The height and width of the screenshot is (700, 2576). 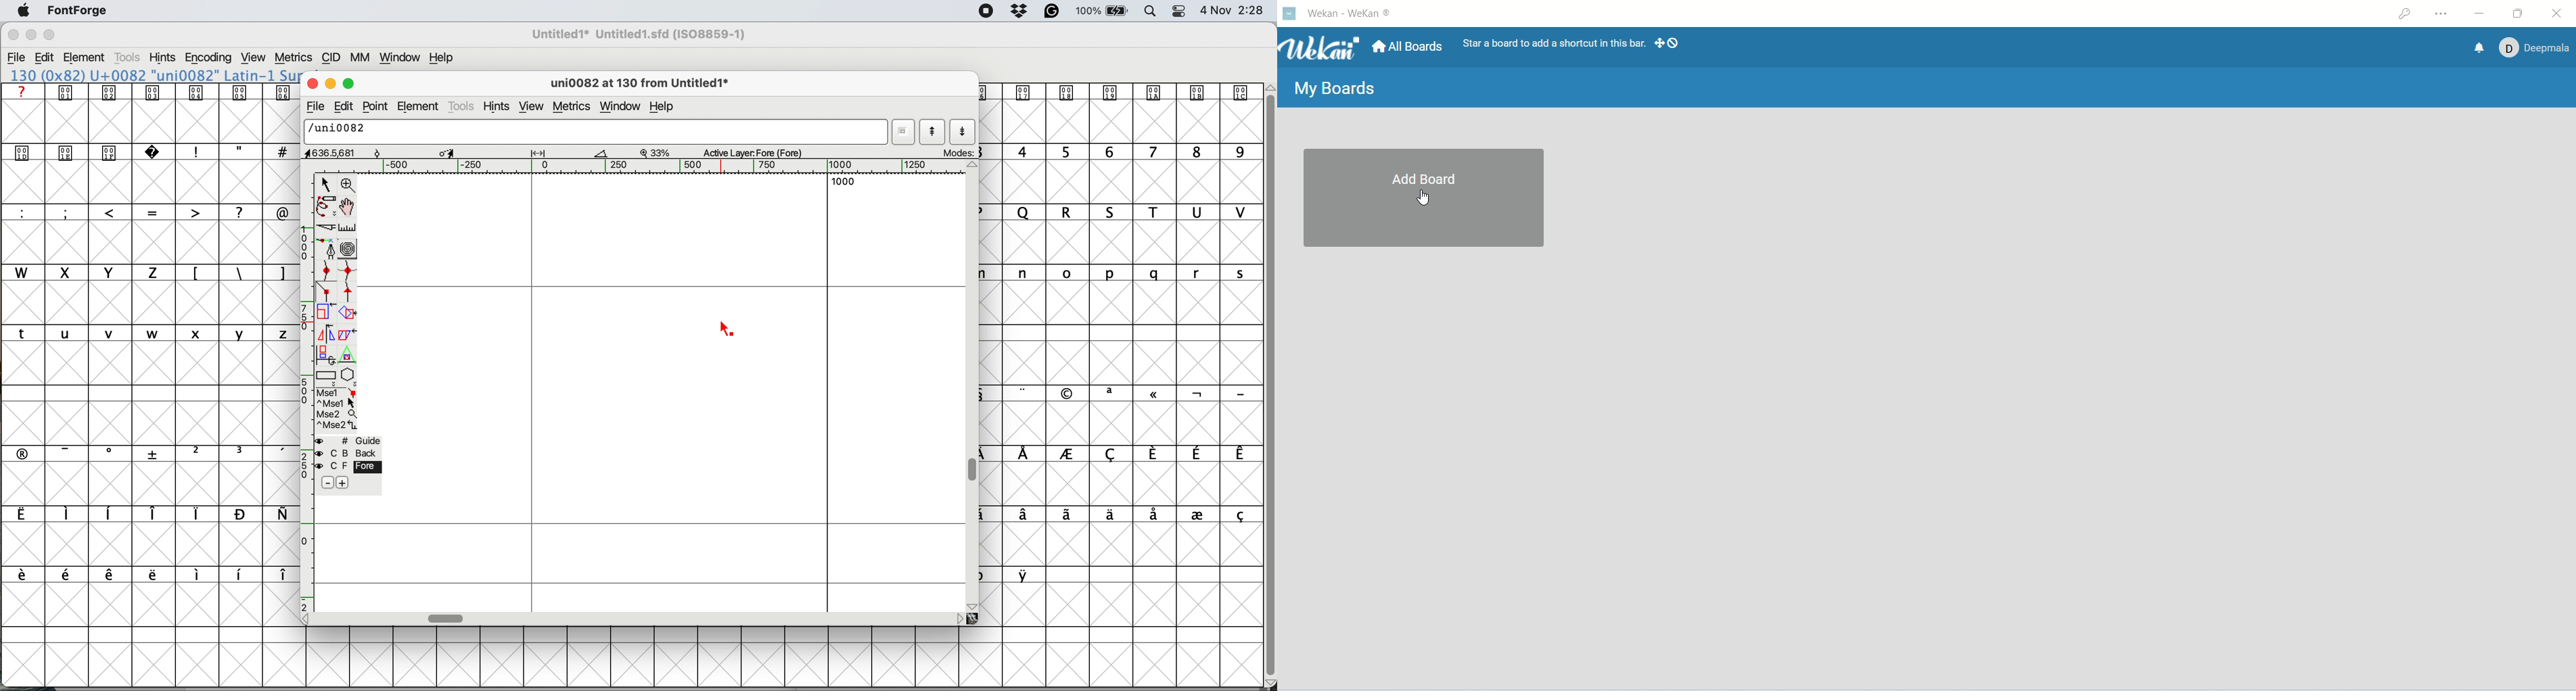 I want to click on zoom factor, so click(x=656, y=152).